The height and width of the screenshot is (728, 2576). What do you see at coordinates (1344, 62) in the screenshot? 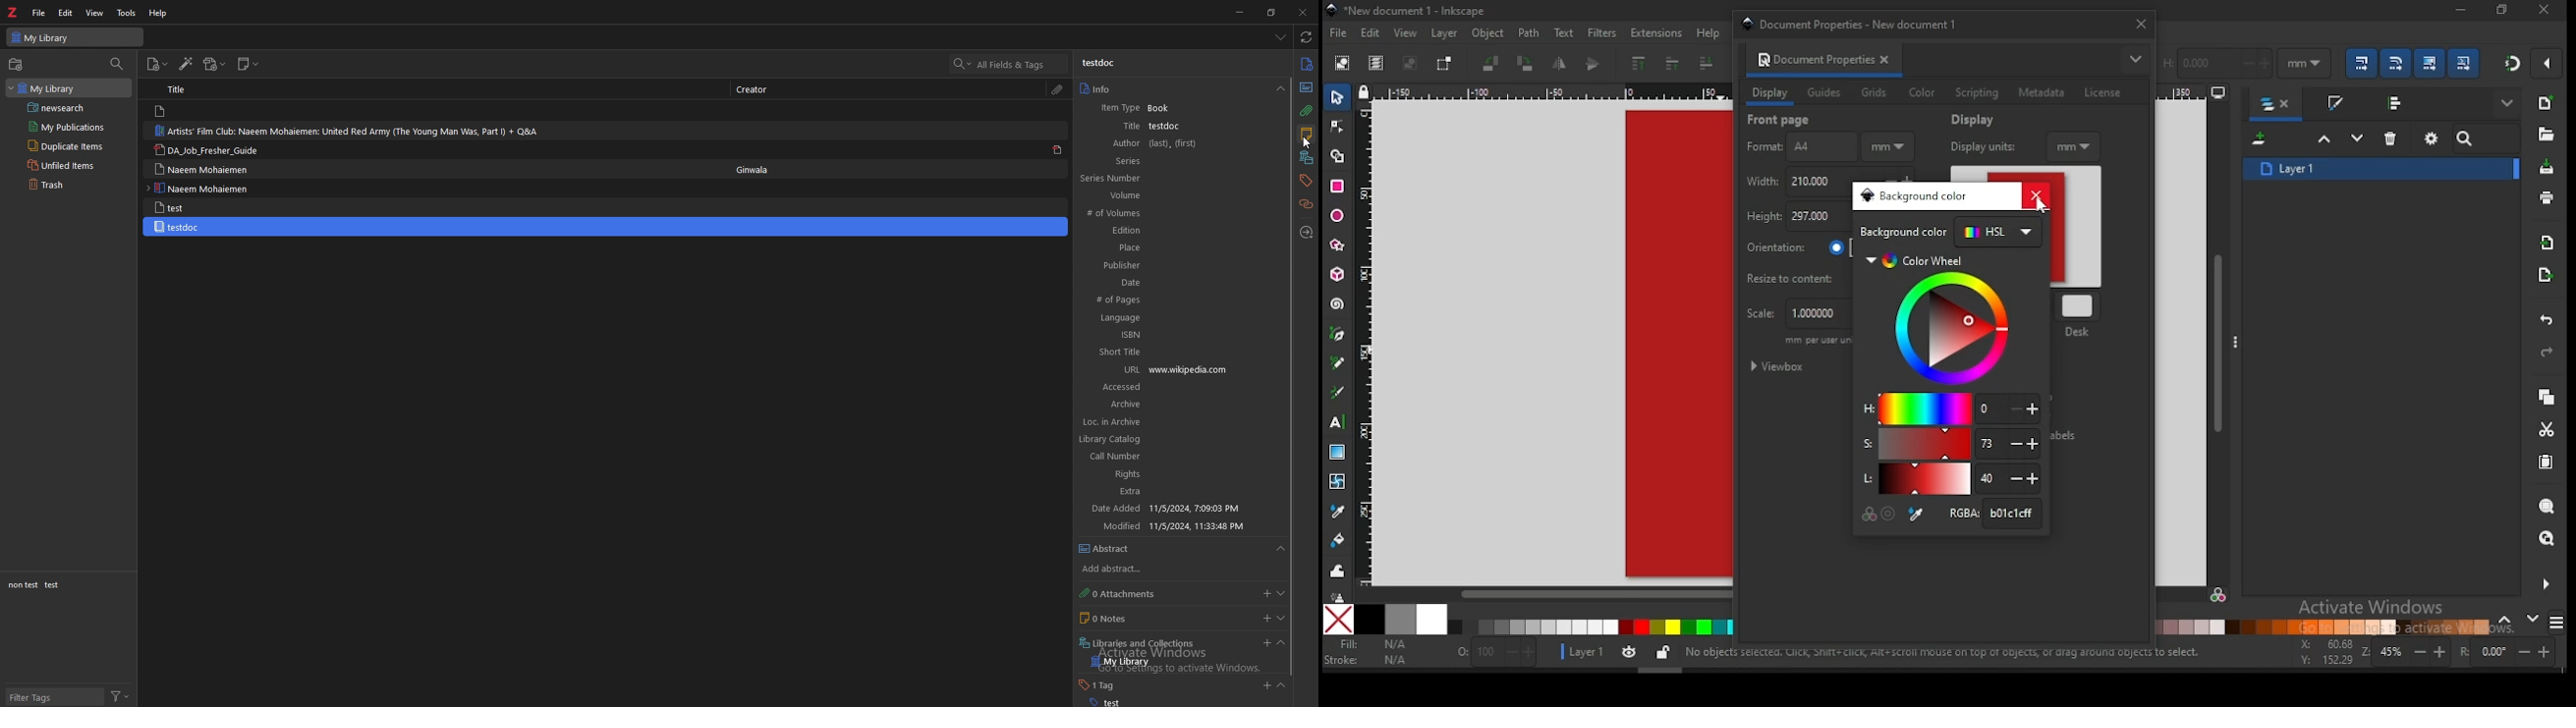
I see `select all` at bounding box center [1344, 62].